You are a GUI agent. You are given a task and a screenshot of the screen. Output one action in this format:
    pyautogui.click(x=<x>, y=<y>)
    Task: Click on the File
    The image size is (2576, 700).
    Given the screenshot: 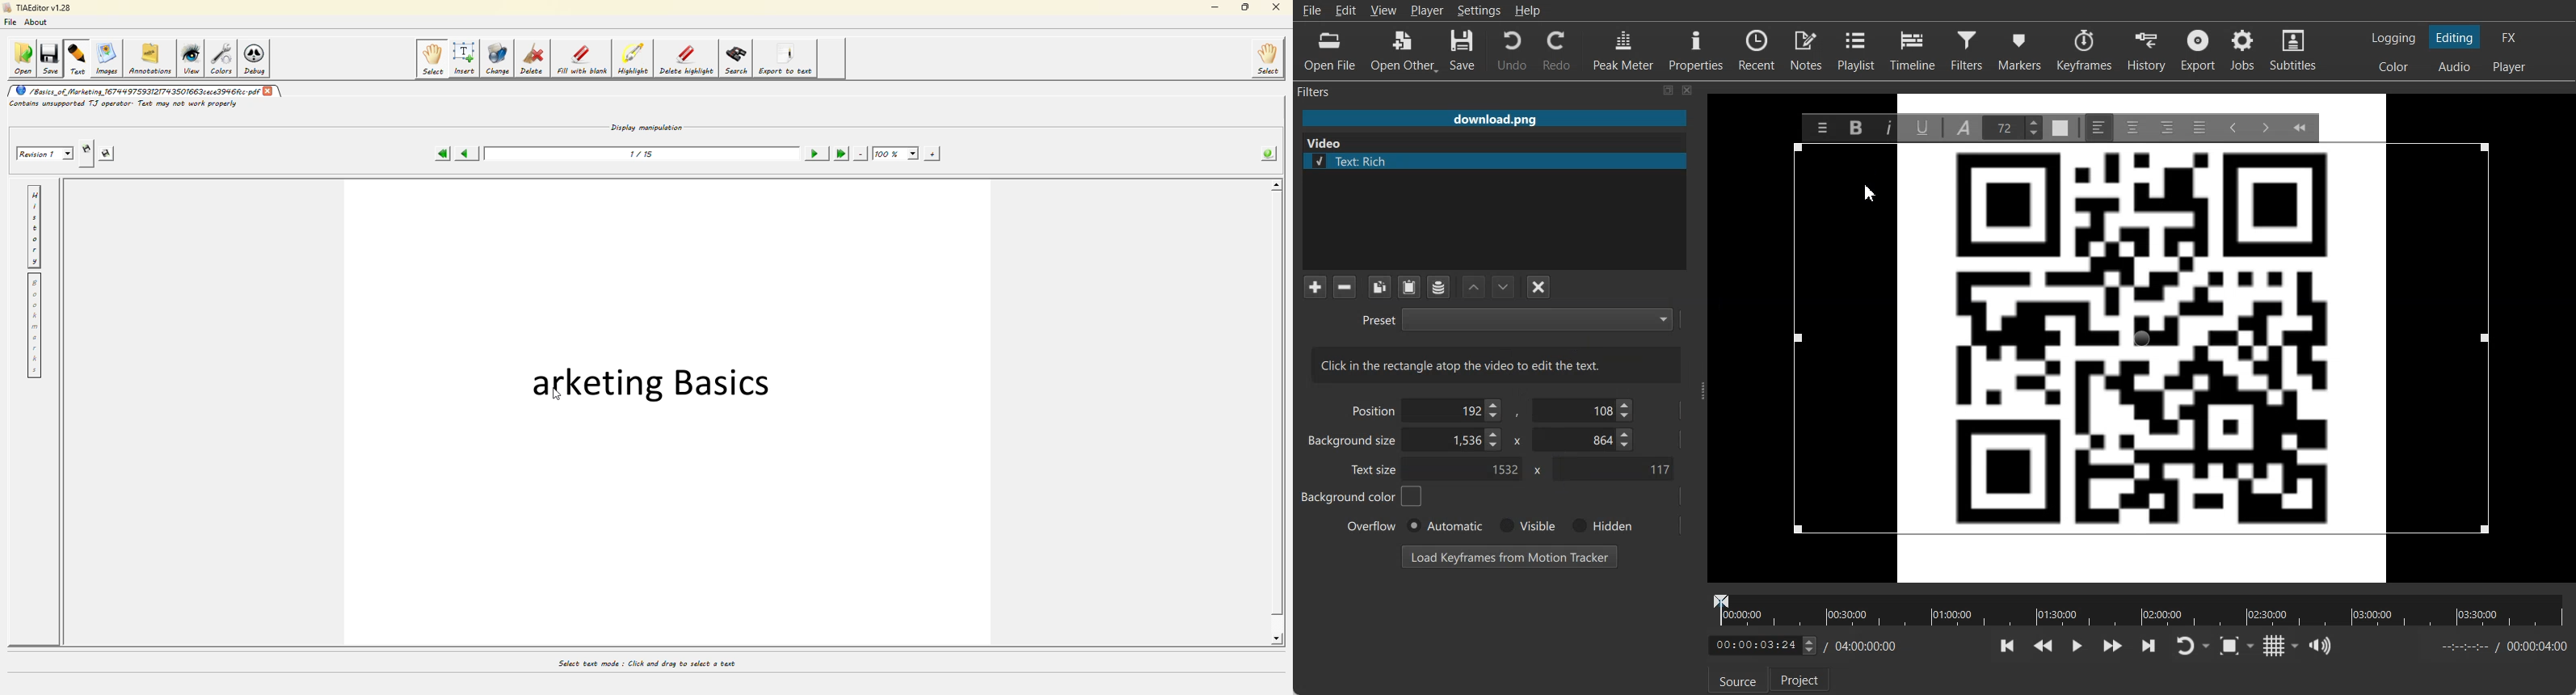 What is the action you would take?
    pyautogui.click(x=1311, y=11)
    